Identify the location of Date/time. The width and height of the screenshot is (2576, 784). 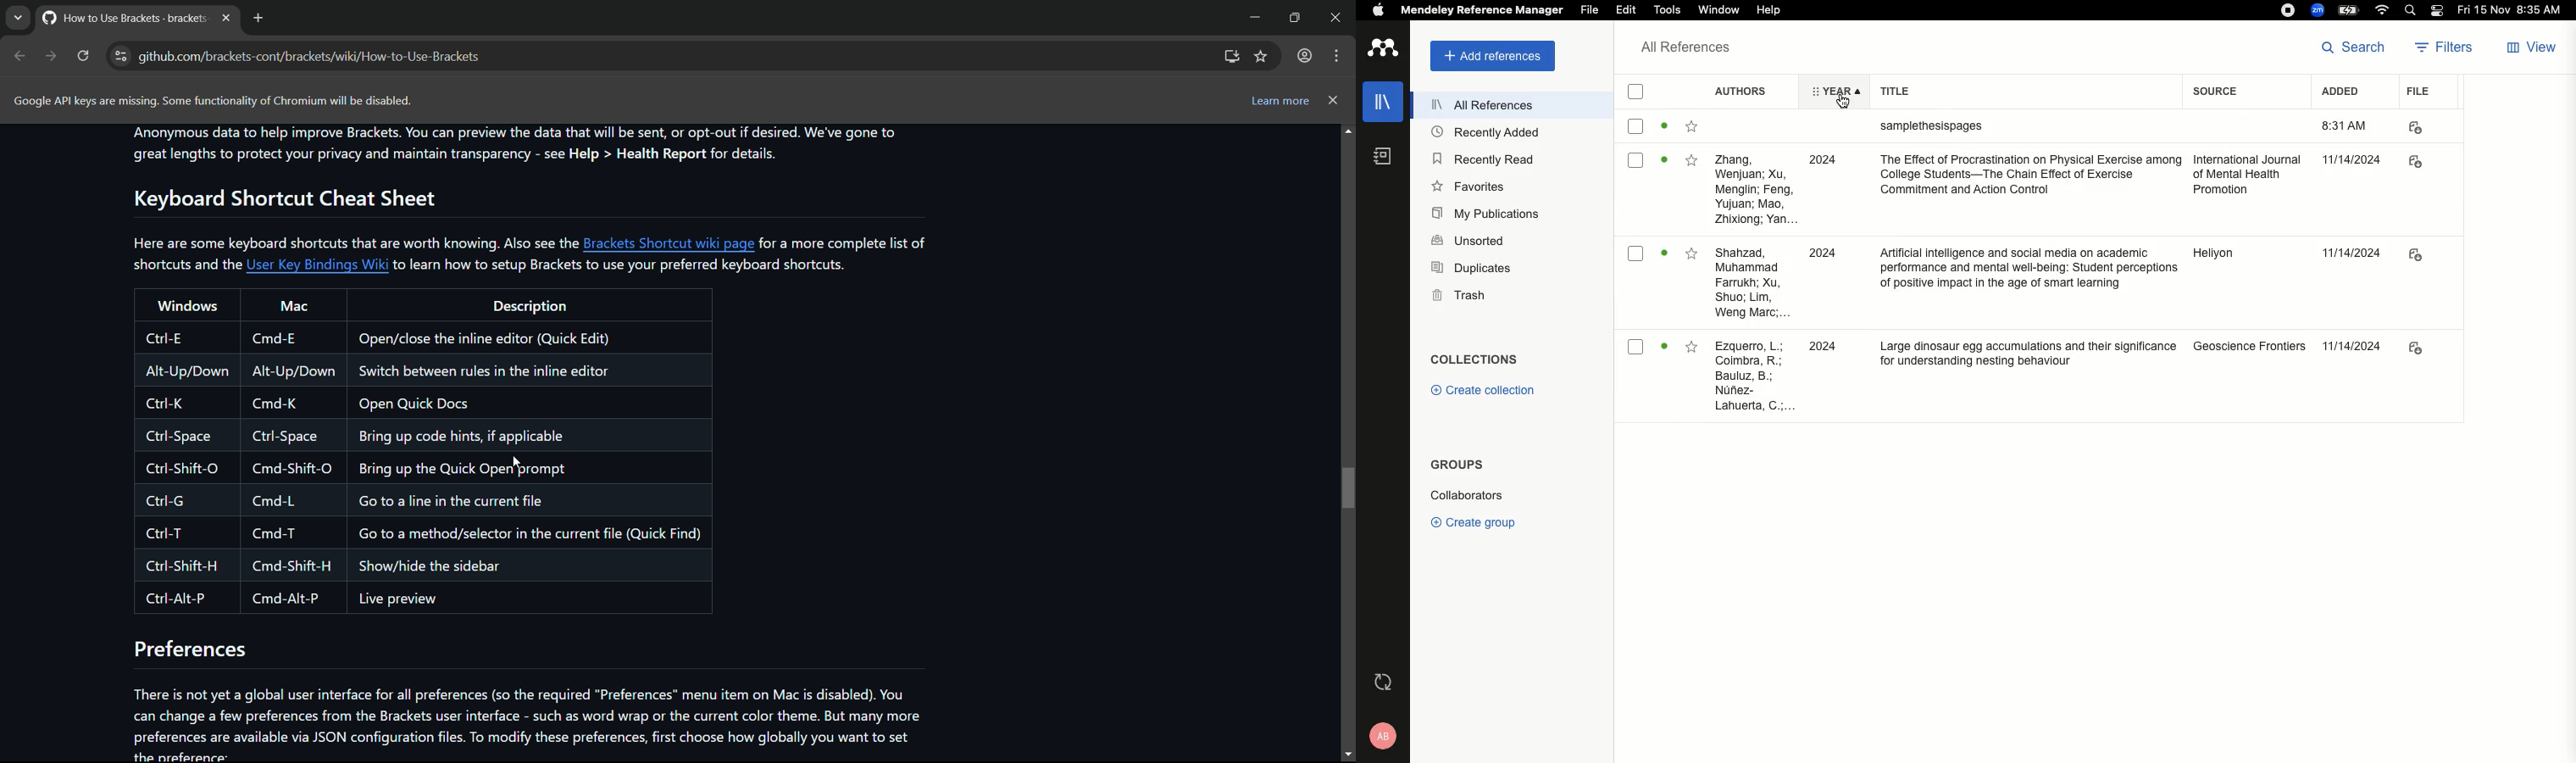
(2514, 10).